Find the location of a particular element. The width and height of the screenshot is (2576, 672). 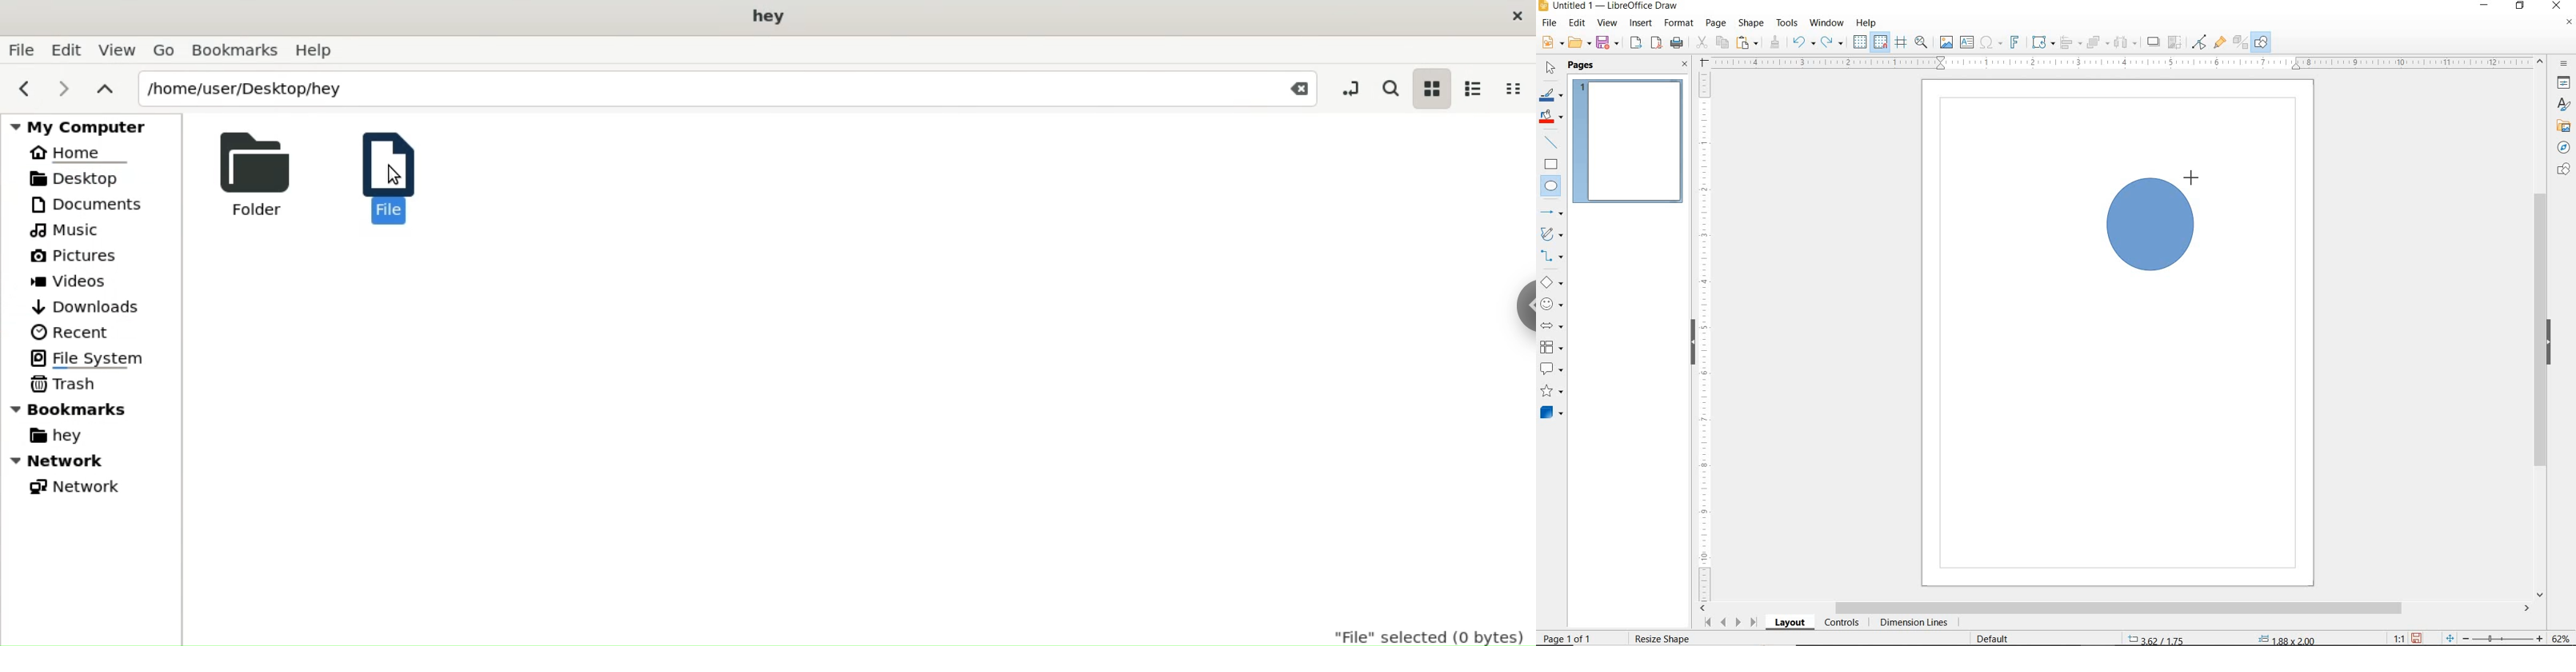

ALIGN OBJECTS is located at coordinates (2070, 44).